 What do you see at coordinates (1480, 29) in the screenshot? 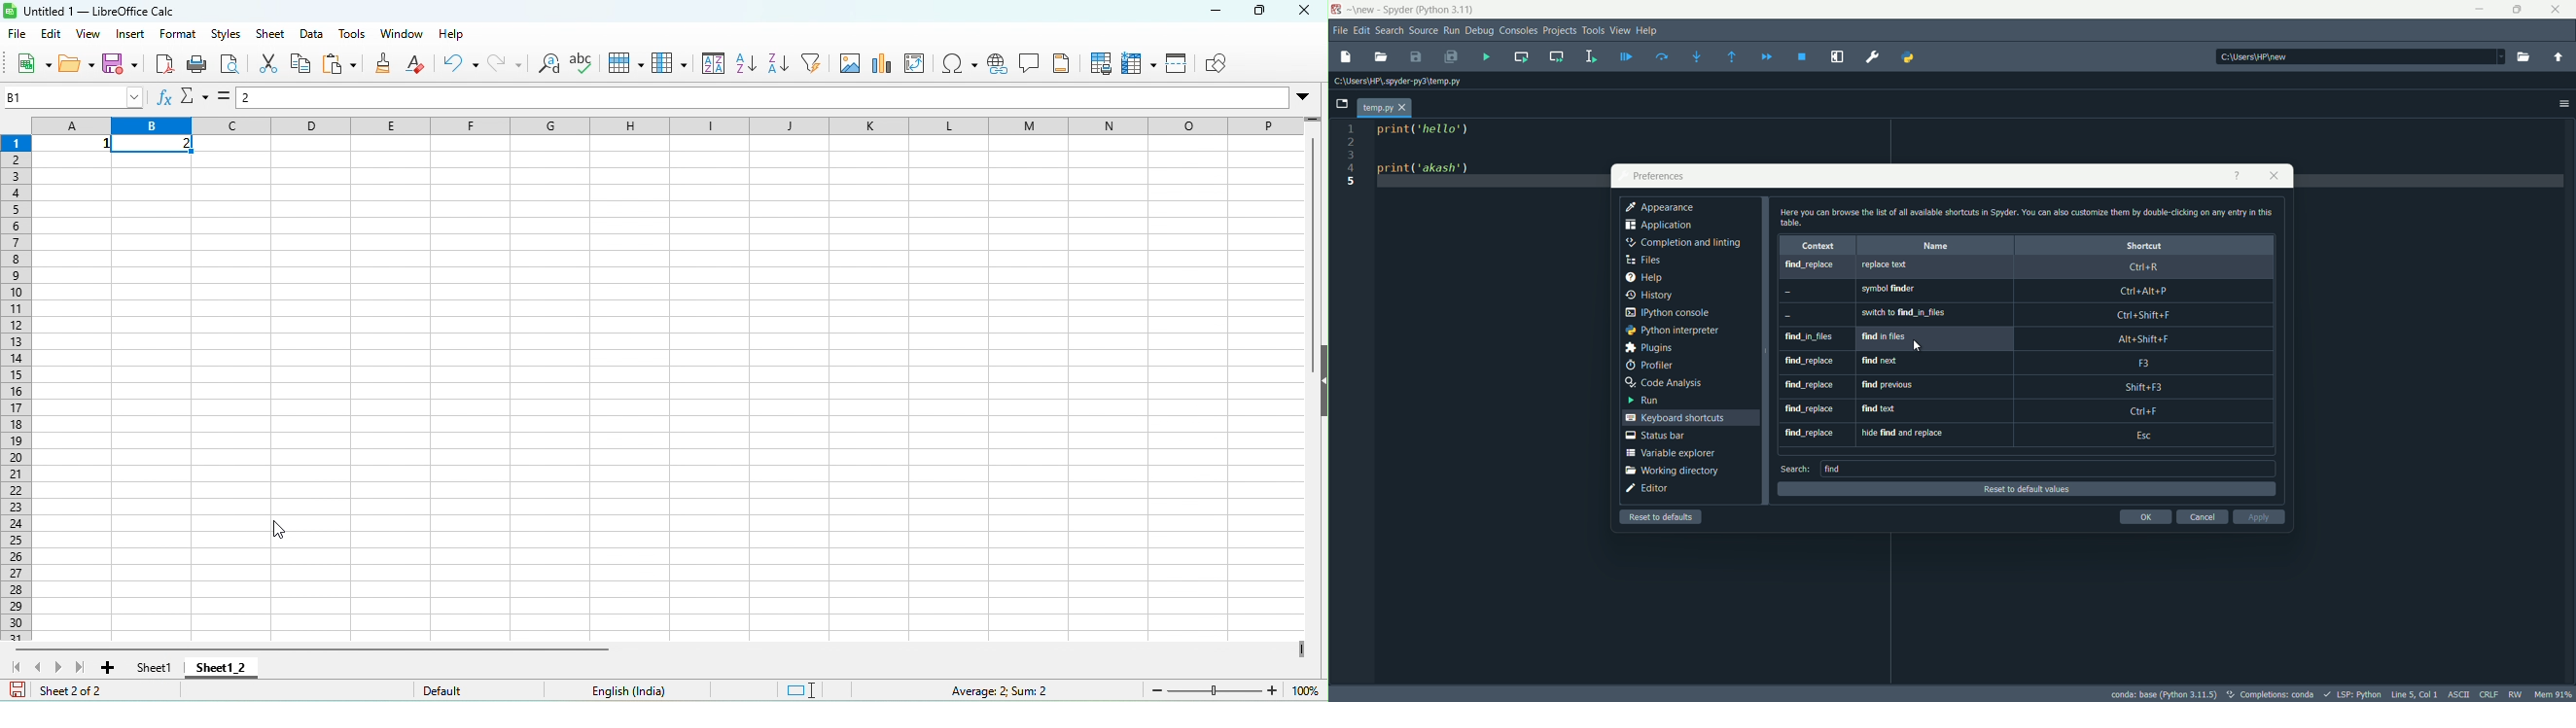
I see `debug menu` at bounding box center [1480, 29].